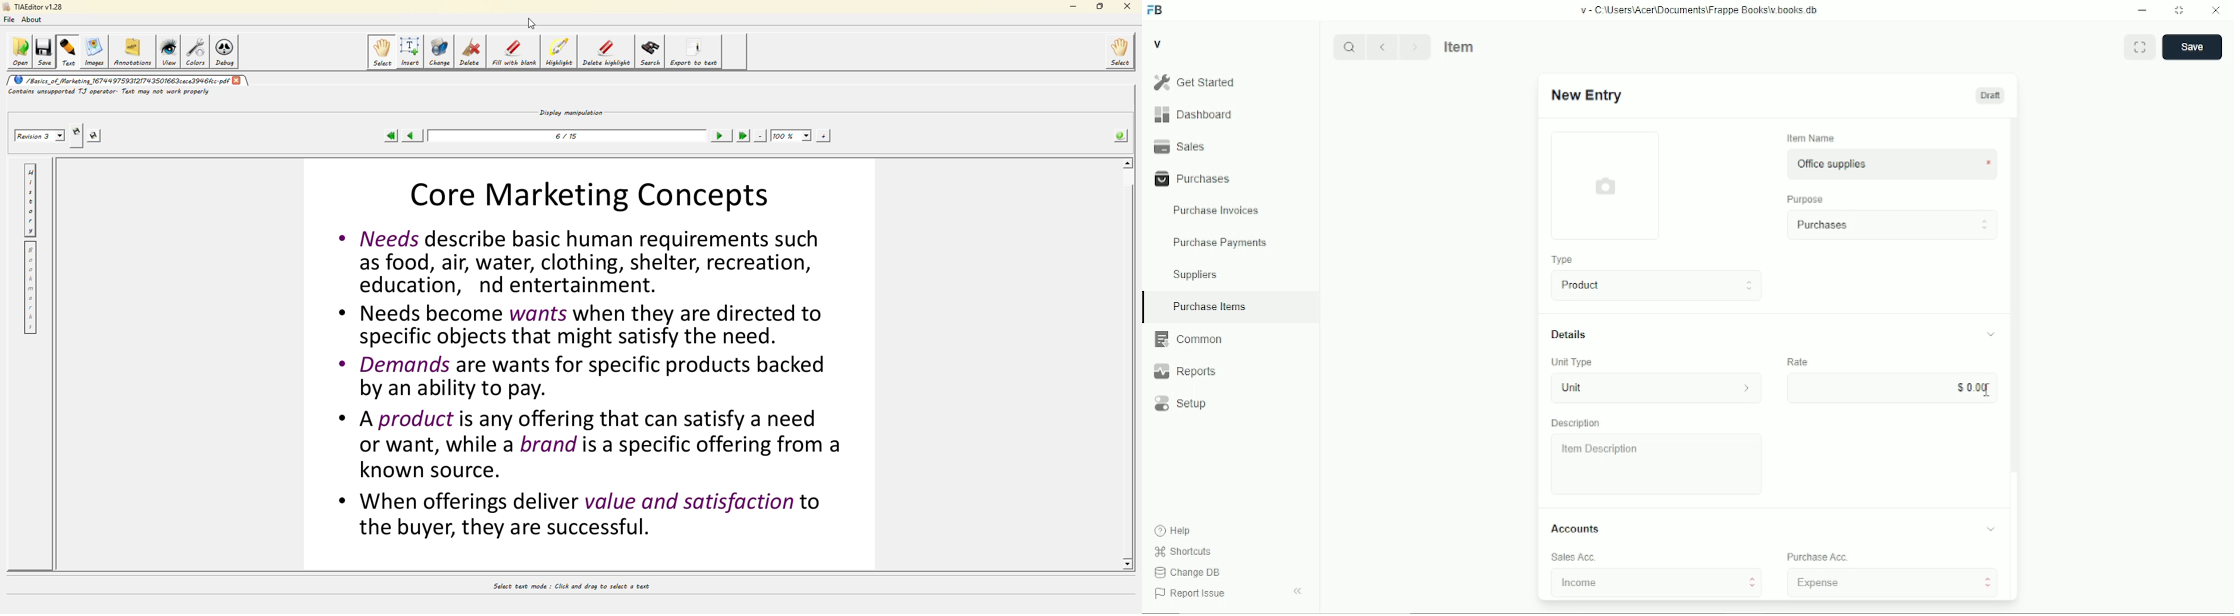 The height and width of the screenshot is (616, 2240). I want to click on toggle between form and full width, so click(2140, 46).